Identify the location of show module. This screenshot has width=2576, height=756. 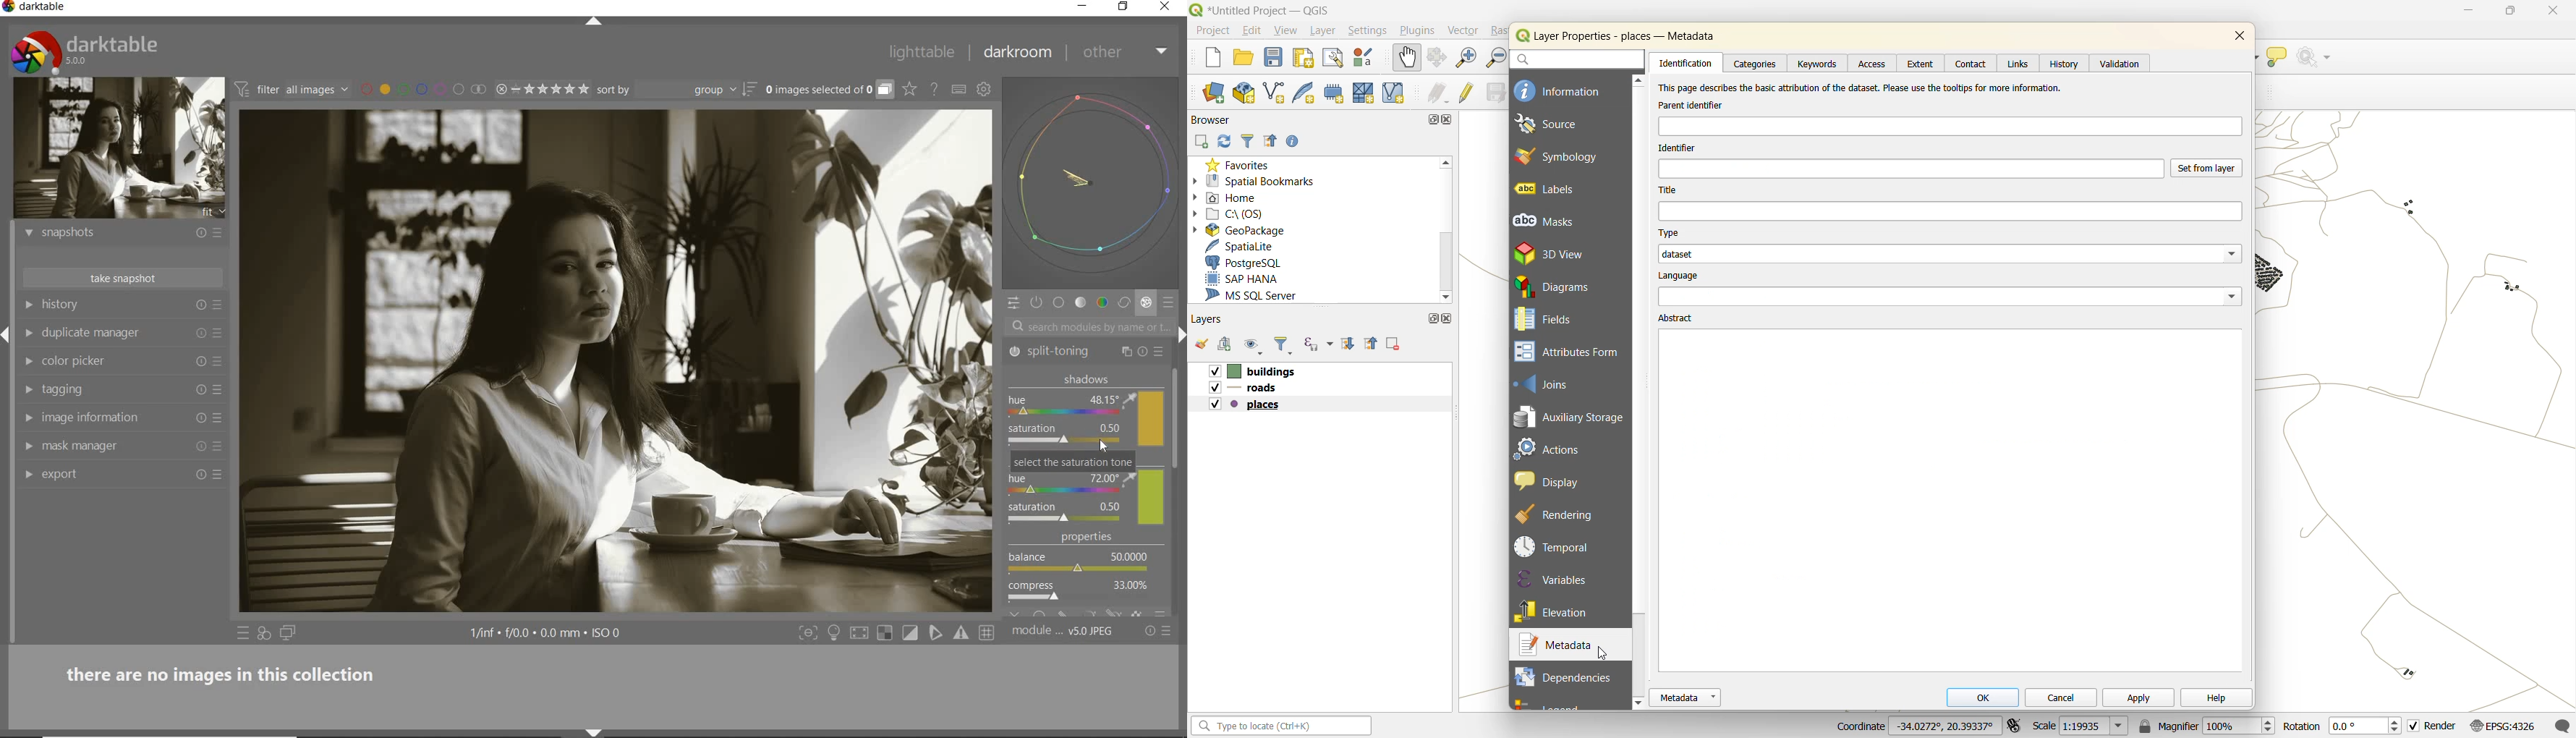
(28, 333).